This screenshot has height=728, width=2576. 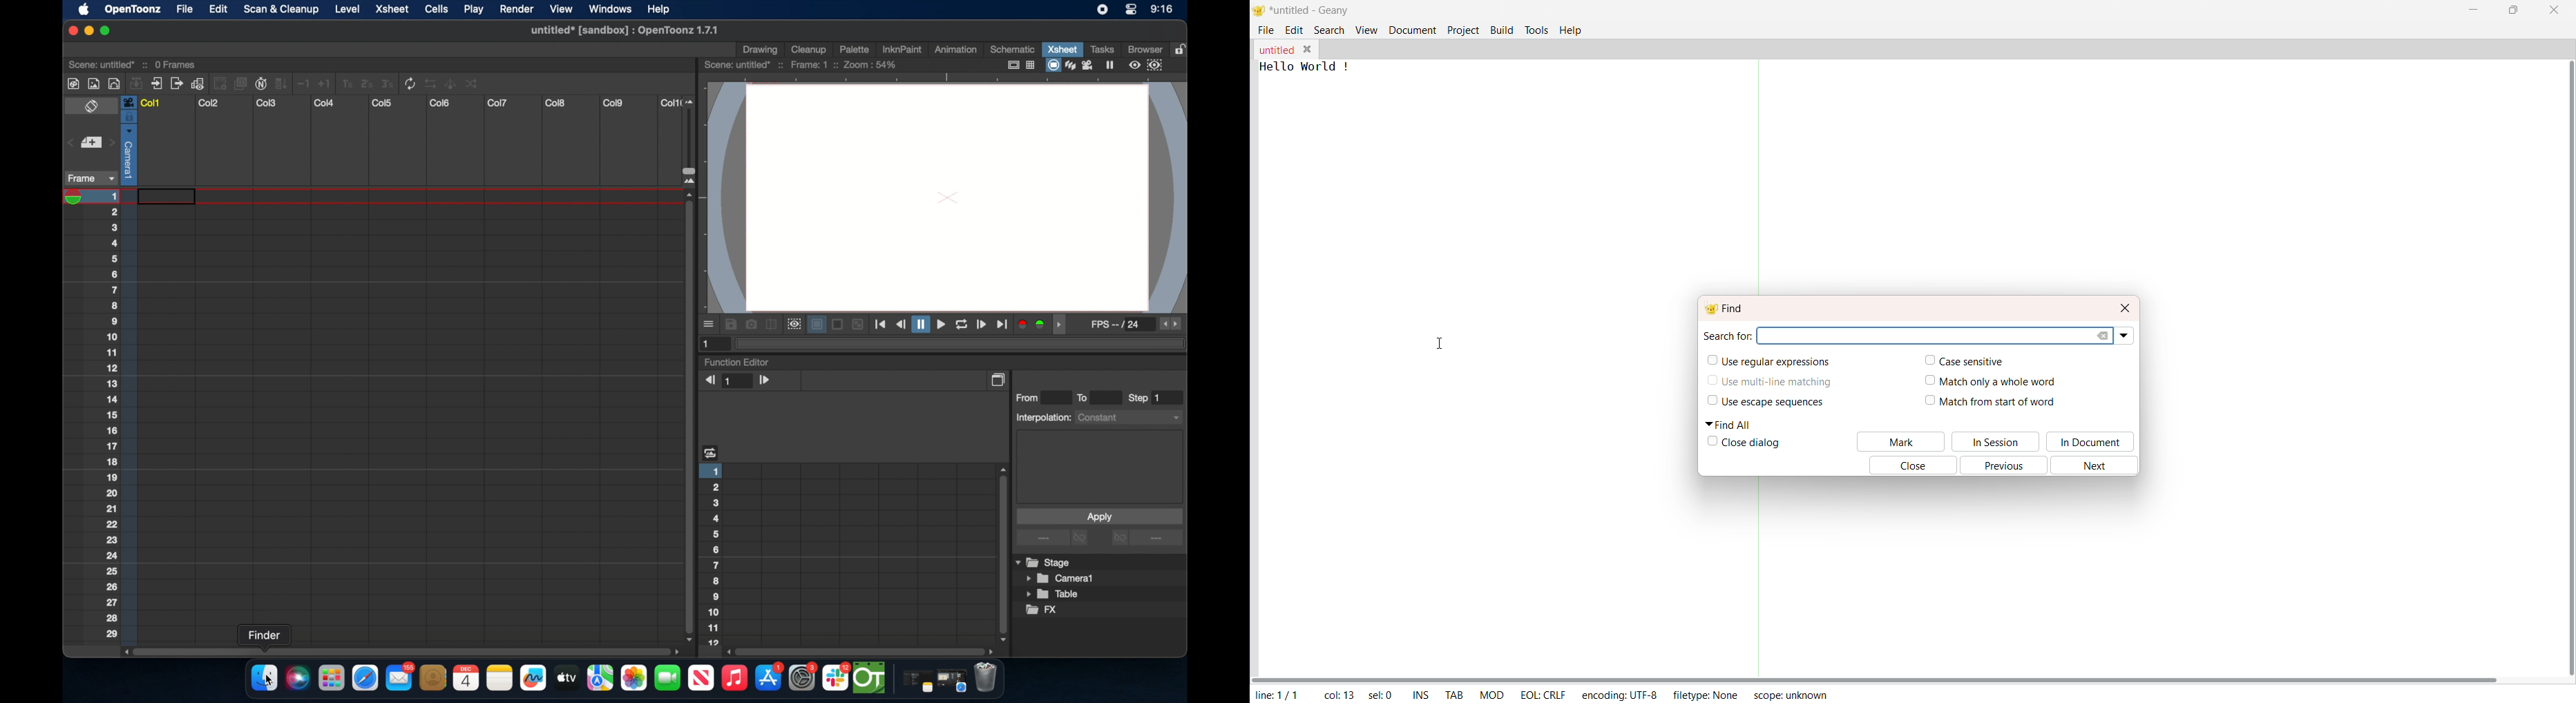 I want to click on apply, so click(x=1099, y=516).